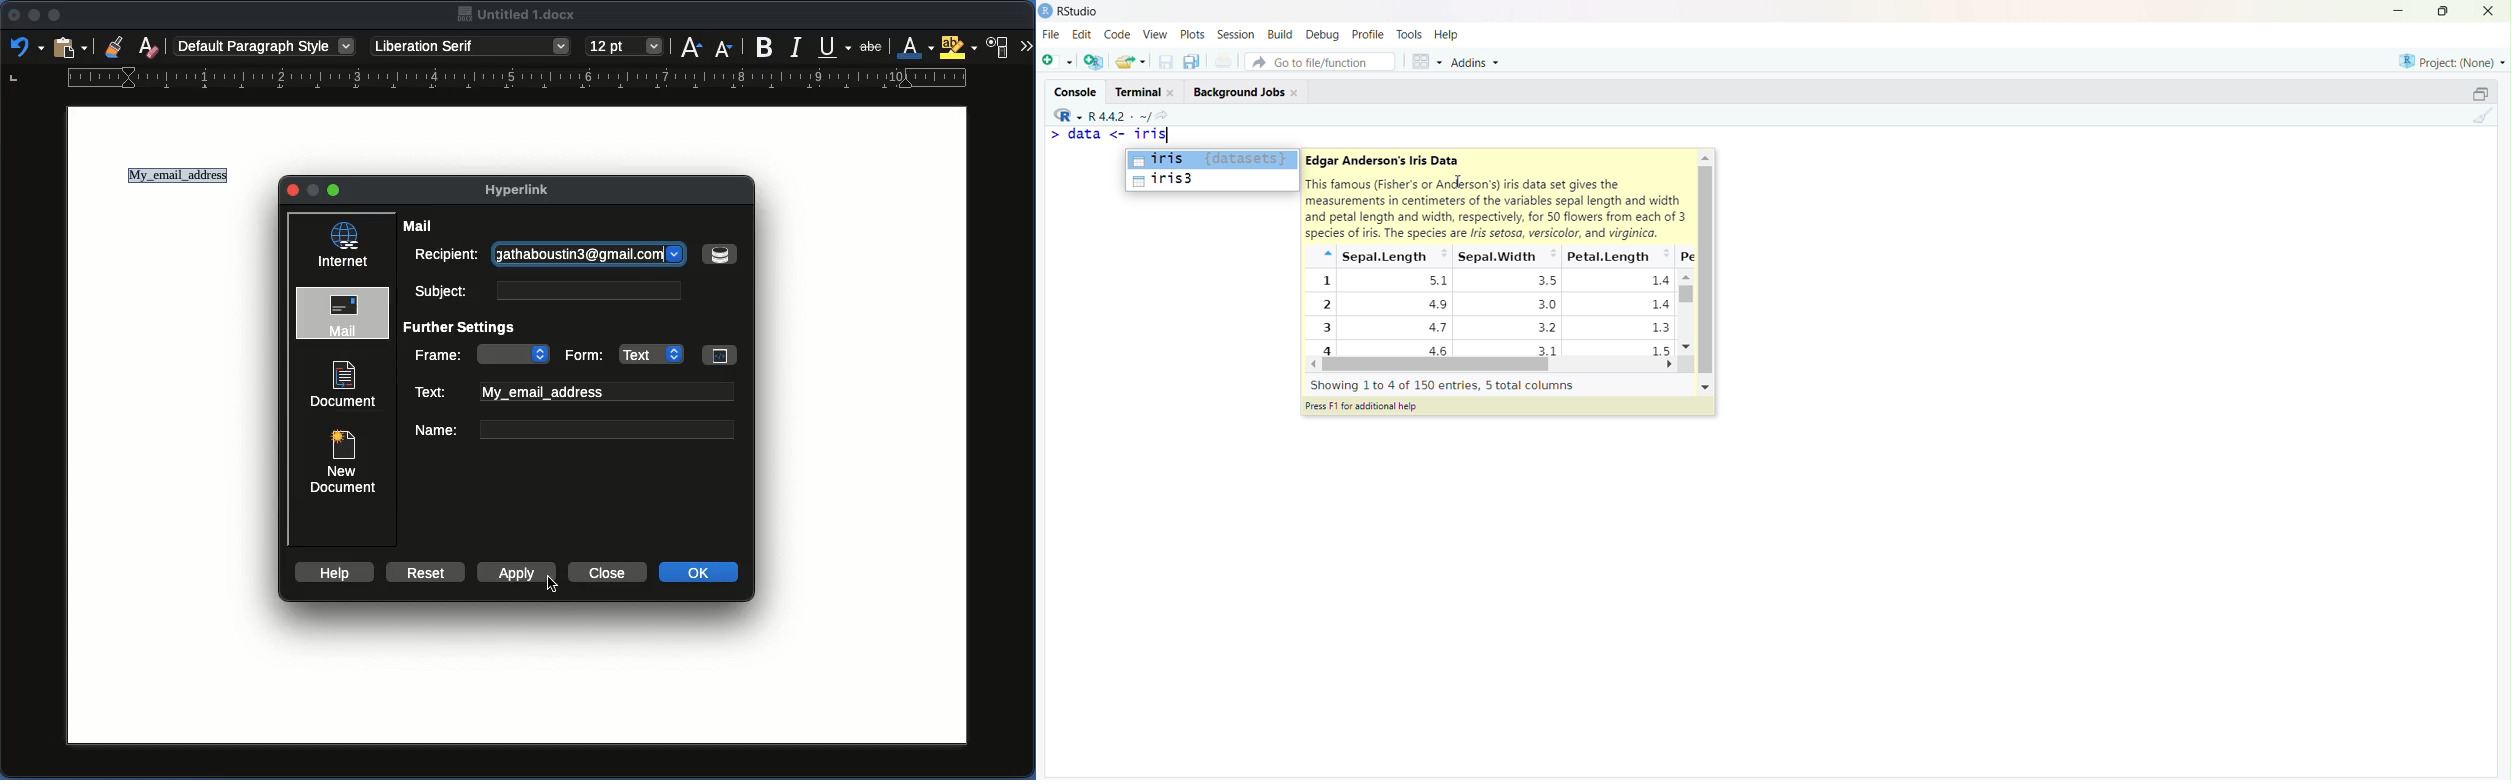  Describe the element at coordinates (1424, 59) in the screenshot. I see `Workspace panes` at that location.